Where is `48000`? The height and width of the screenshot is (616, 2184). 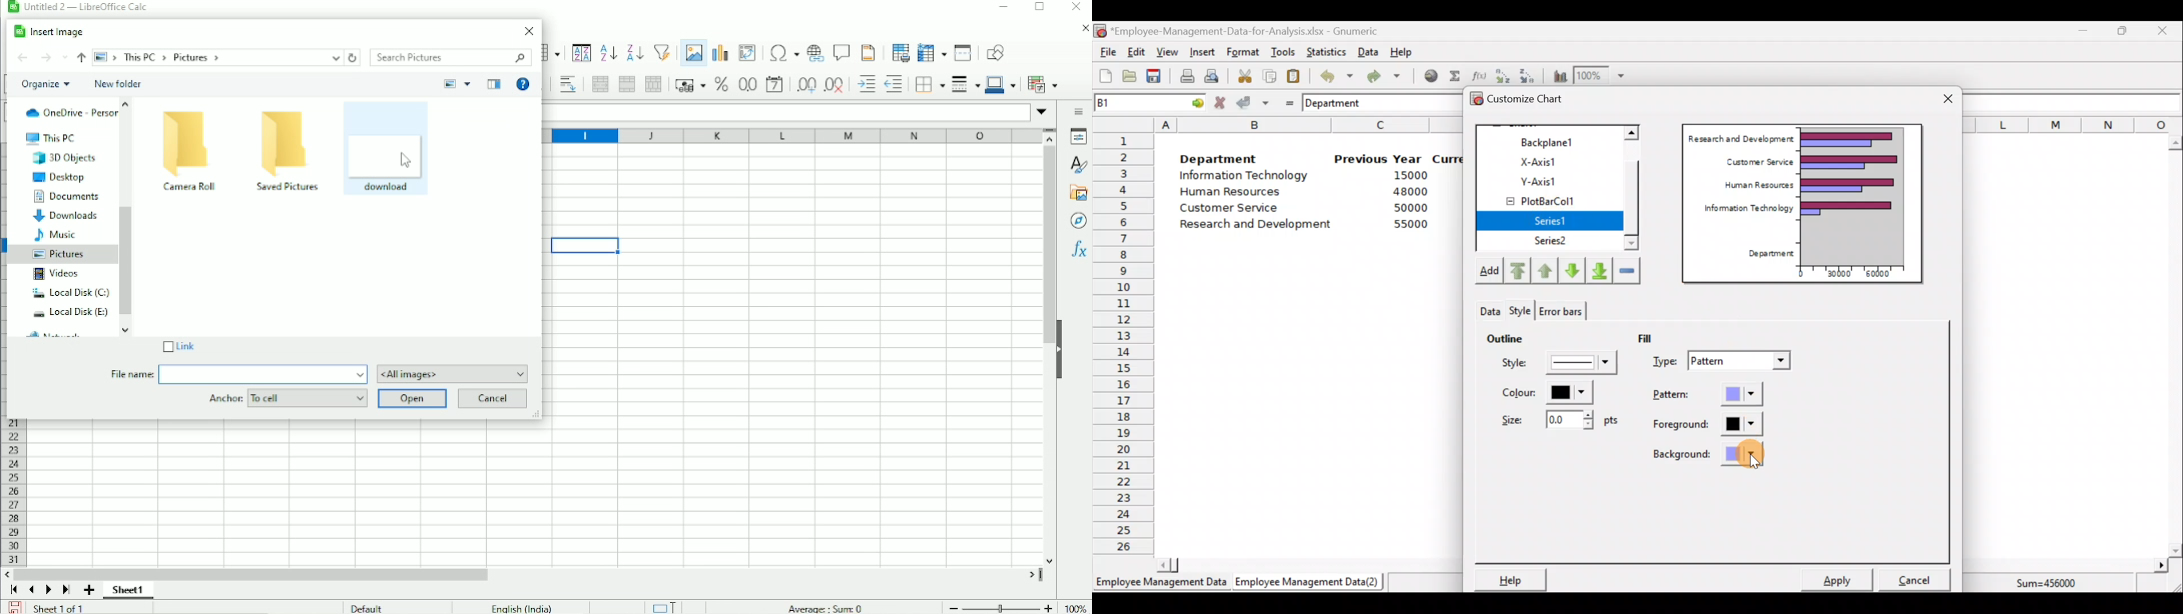
48000 is located at coordinates (1410, 192).